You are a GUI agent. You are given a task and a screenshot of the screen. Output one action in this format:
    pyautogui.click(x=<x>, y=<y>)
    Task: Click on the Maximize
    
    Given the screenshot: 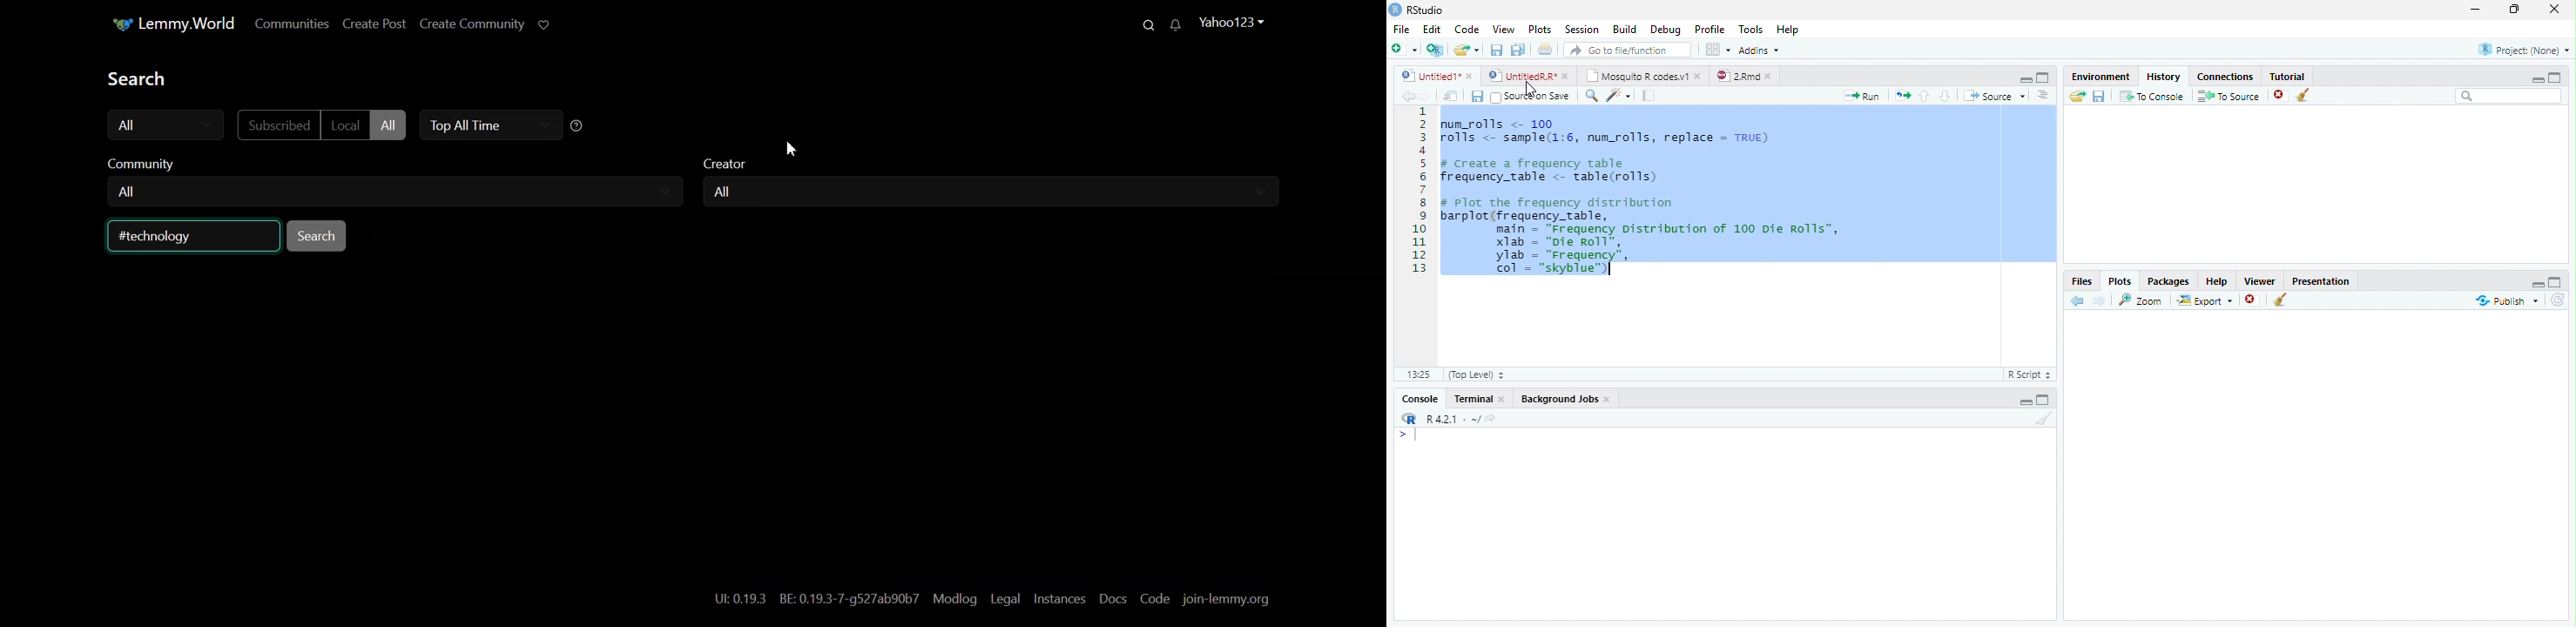 What is the action you would take?
    pyautogui.click(x=2515, y=10)
    